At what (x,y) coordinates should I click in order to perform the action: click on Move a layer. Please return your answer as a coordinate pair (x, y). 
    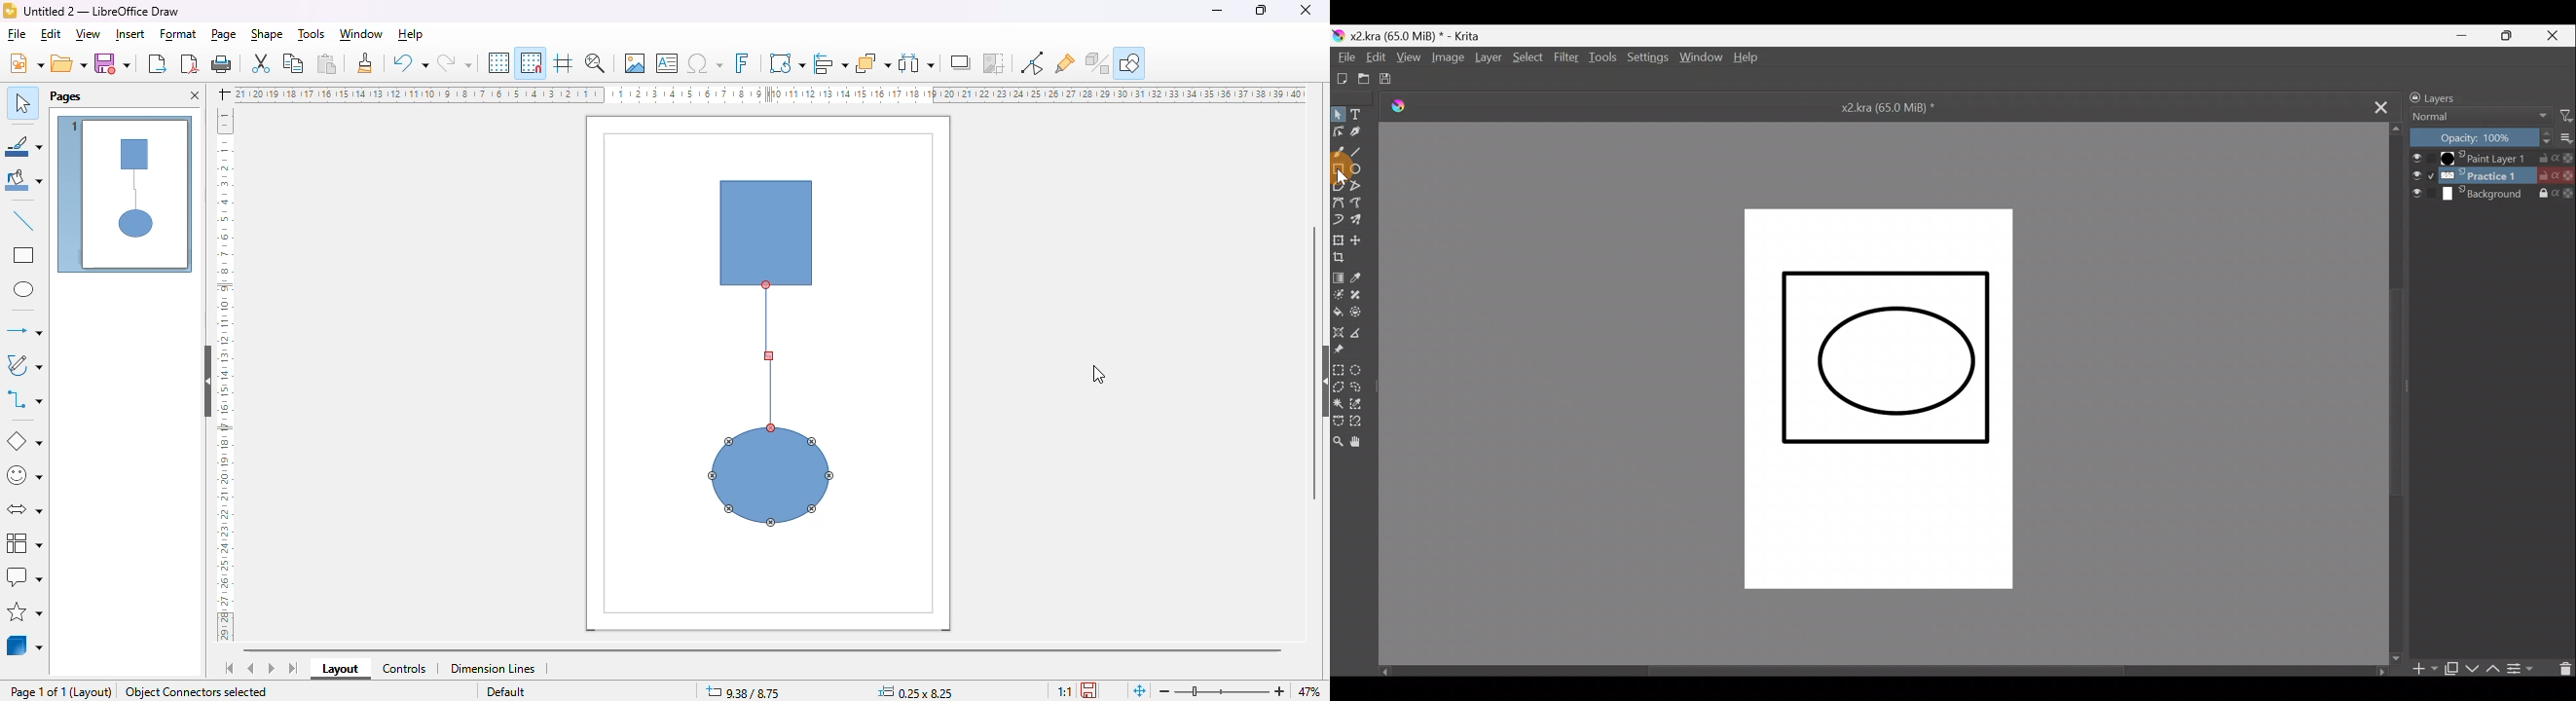
    Looking at the image, I should click on (1358, 238).